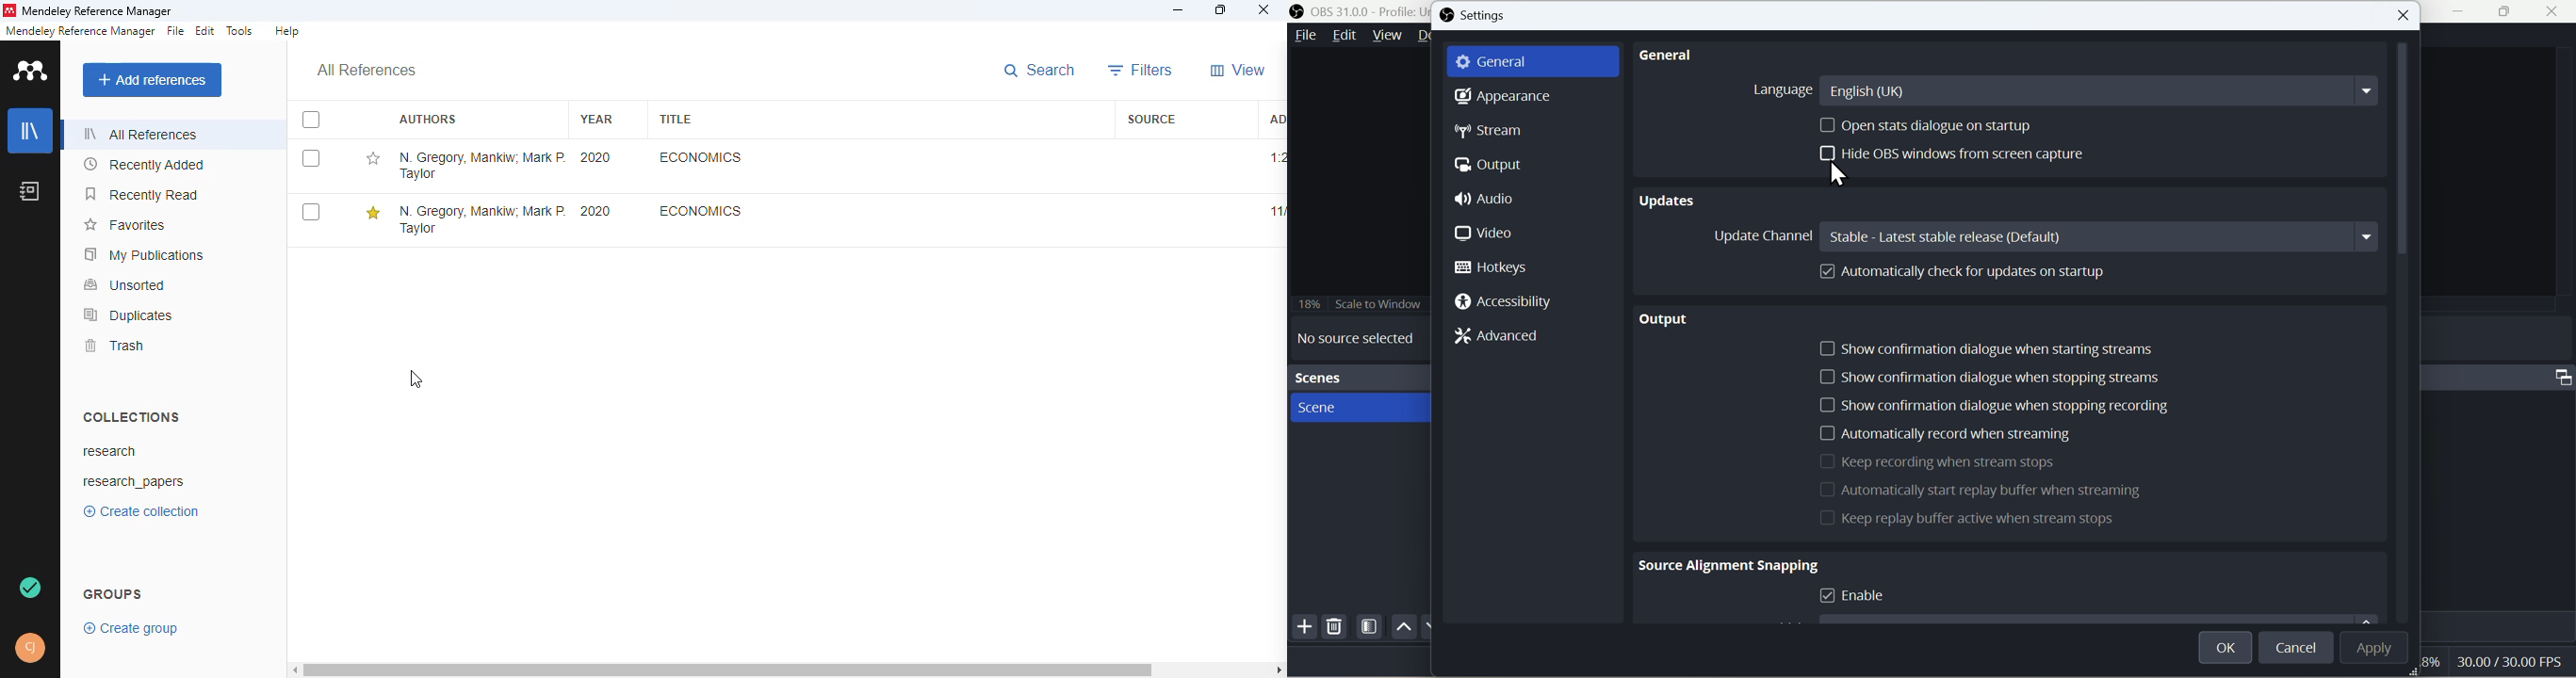 This screenshot has height=700, width=2576. I want to click on cursor, so click(416, 379).